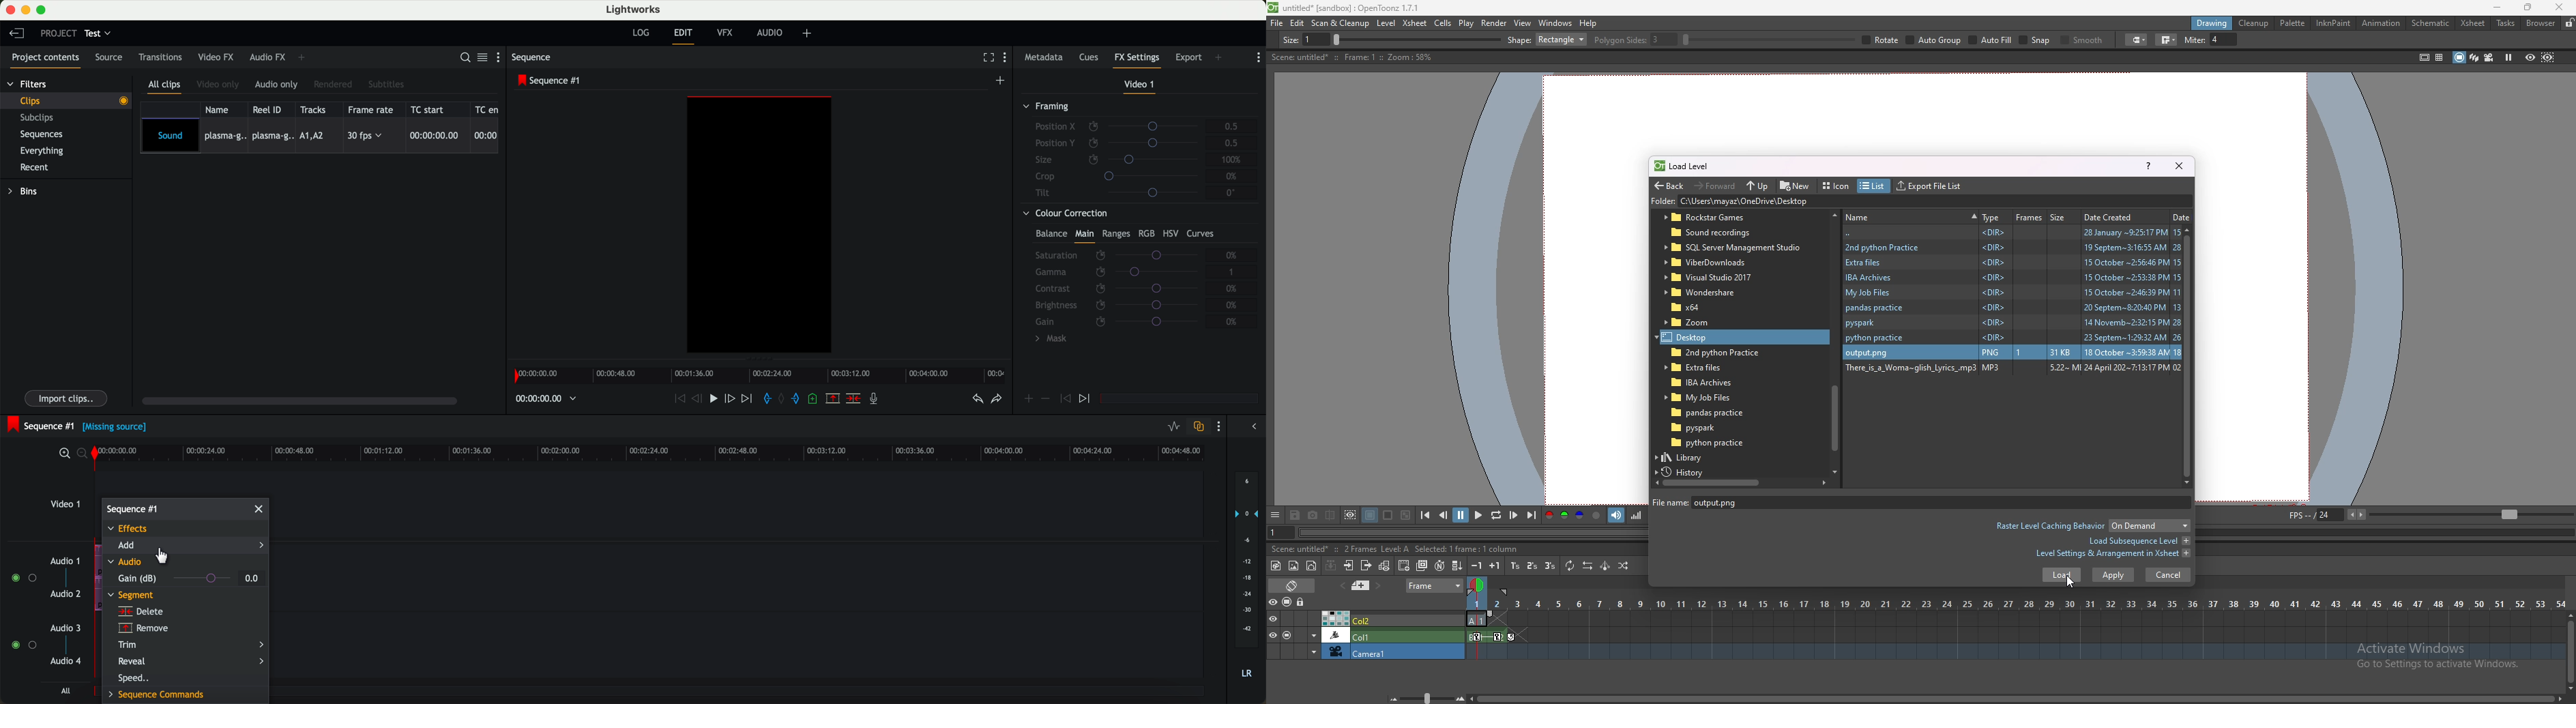  What do you see at coordinates (483, 58) in the screenshot?
I see `toggle between list and toggle view` at bounding box center [483, 58].